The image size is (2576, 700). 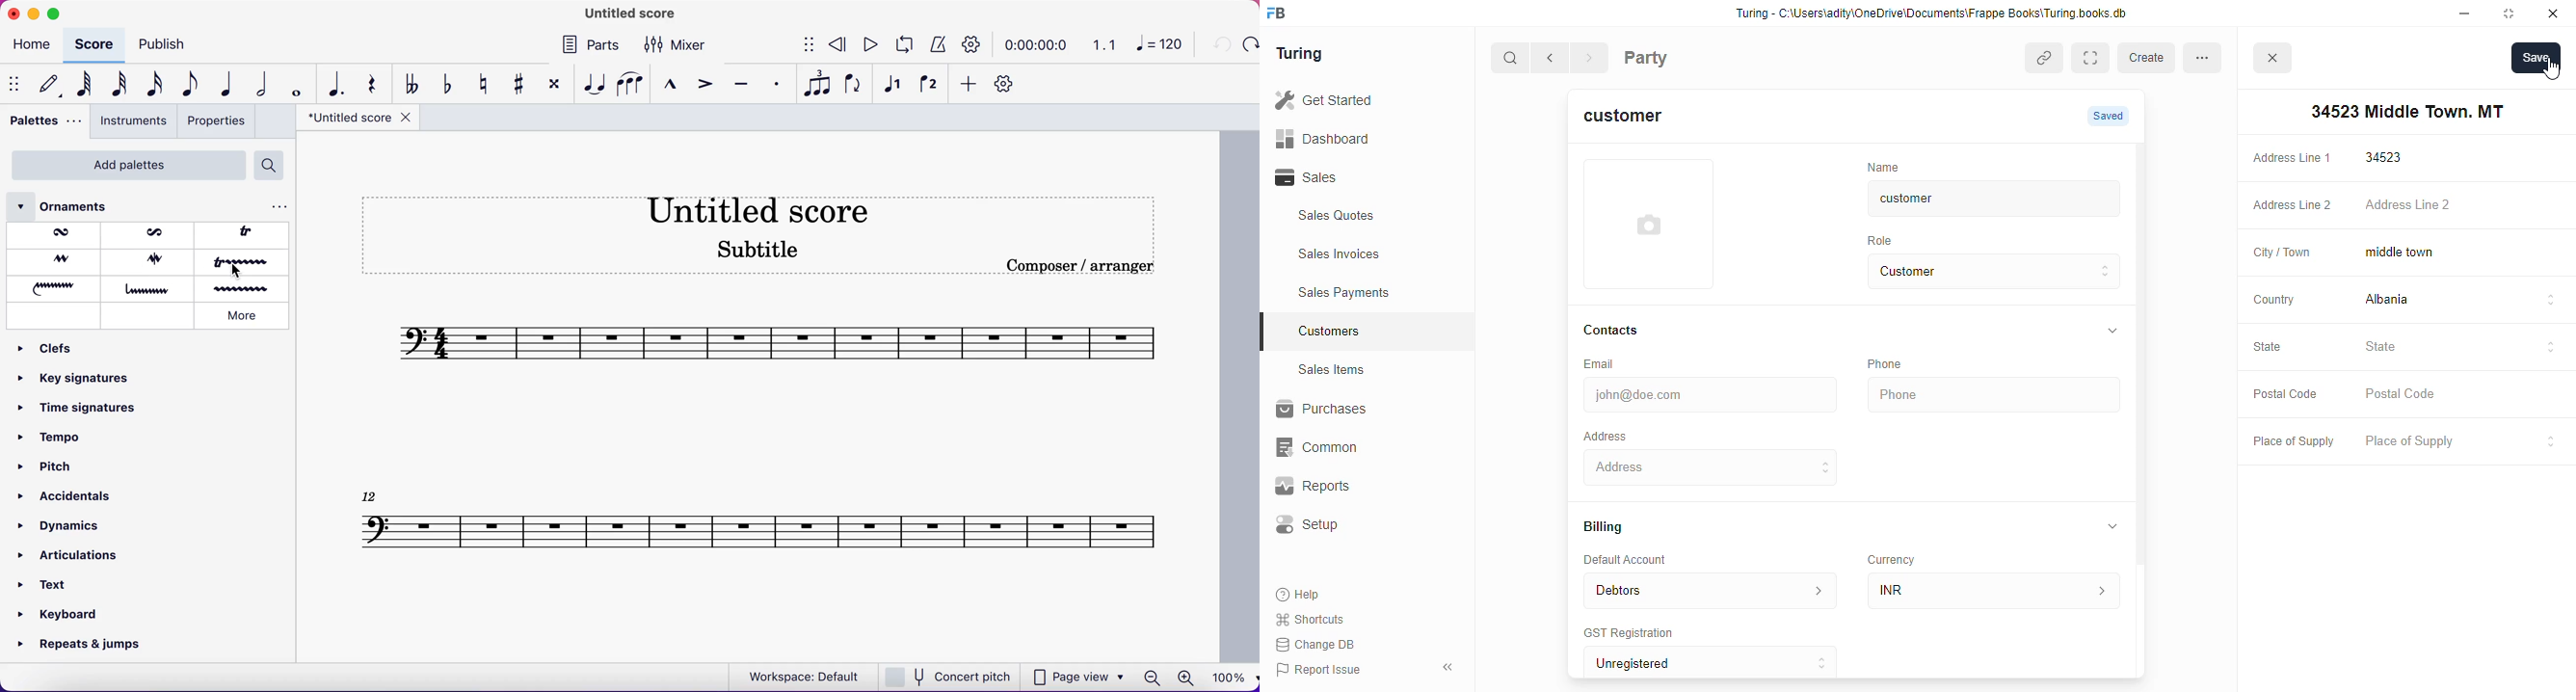 I want to click on Phone, so click(x=1997, y=395).